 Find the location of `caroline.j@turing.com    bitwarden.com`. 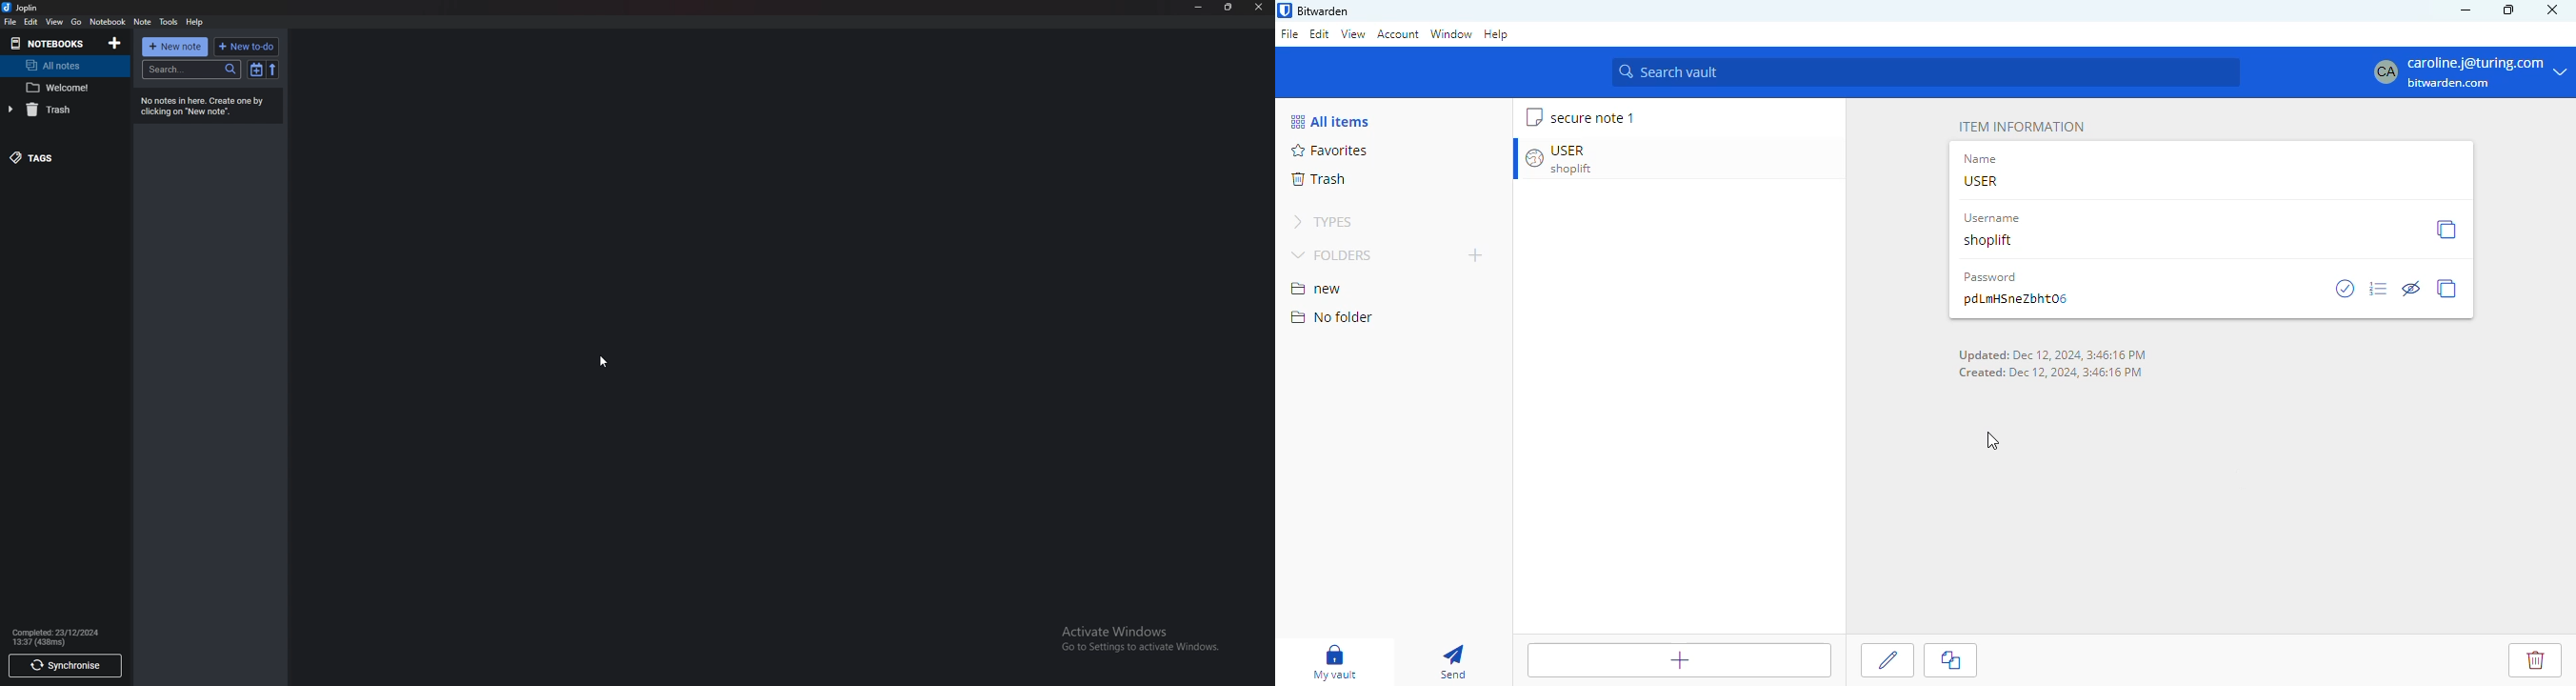

caroline.j@turing.com    bitwarden.com is located at coordinates (2471, 71).